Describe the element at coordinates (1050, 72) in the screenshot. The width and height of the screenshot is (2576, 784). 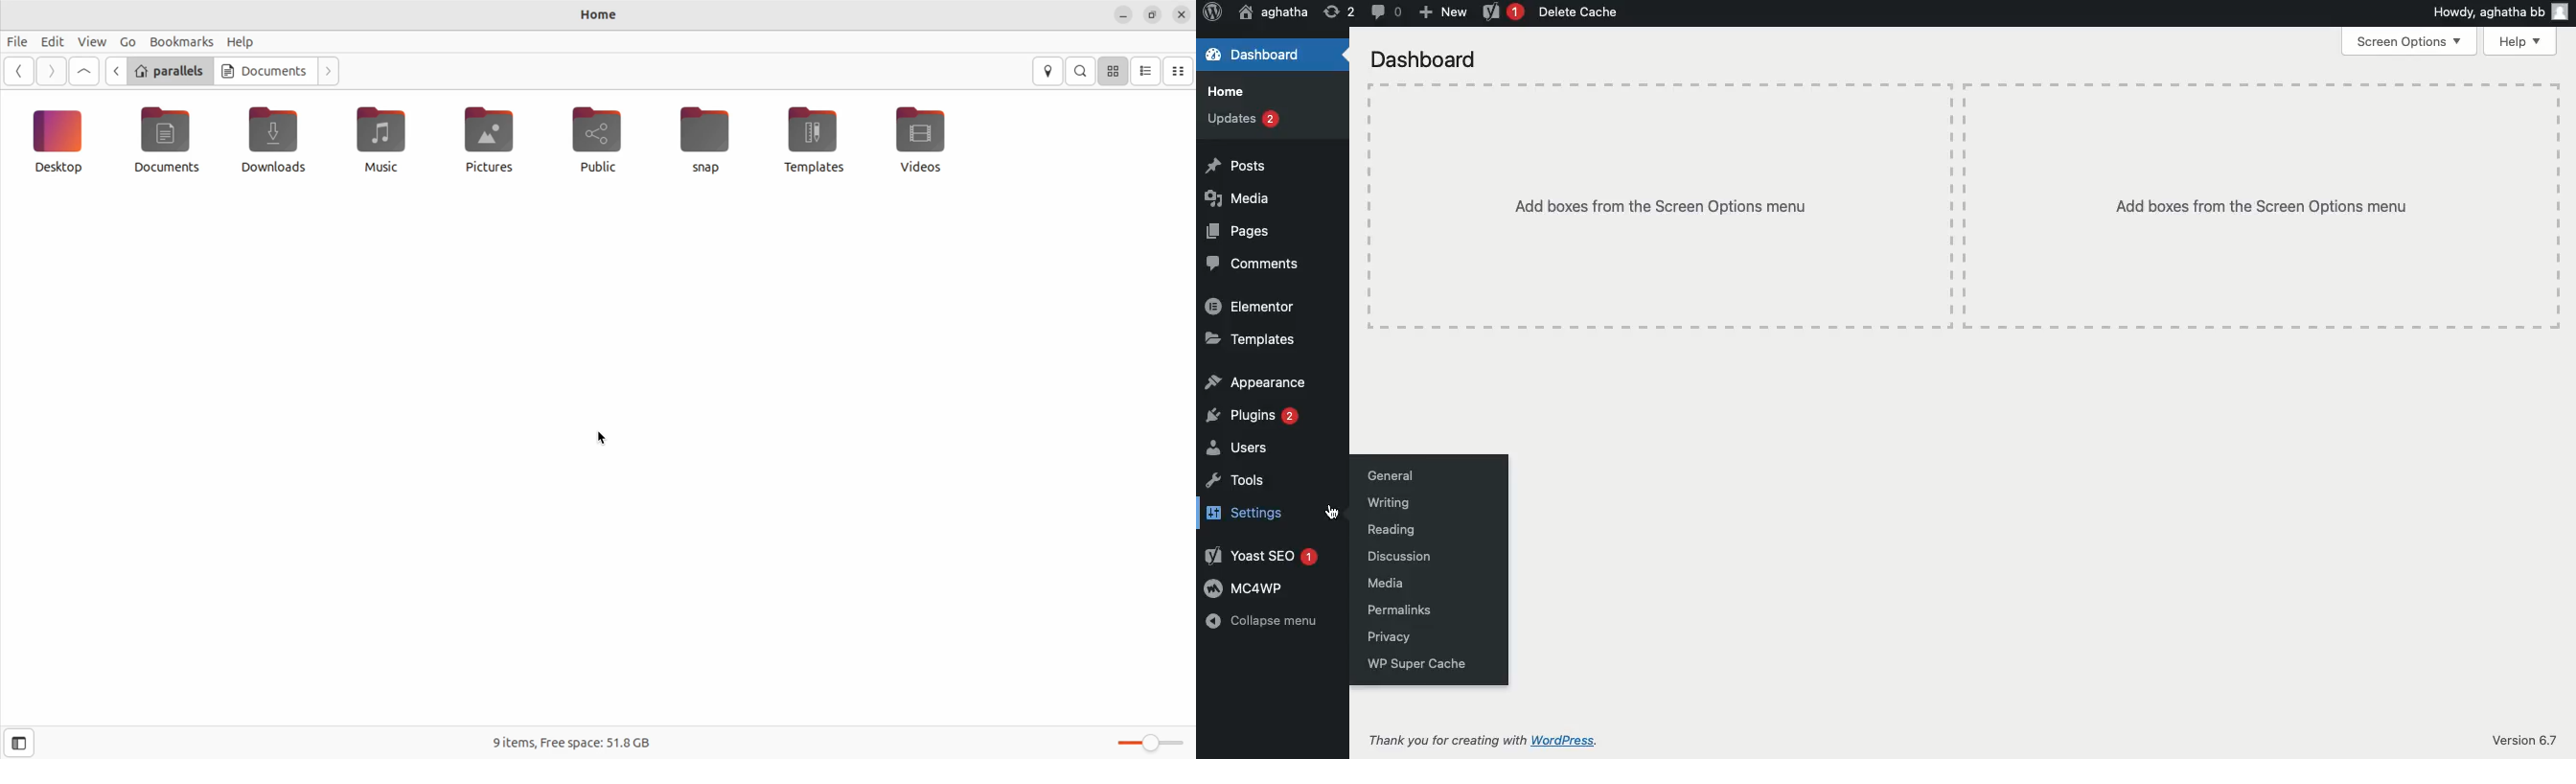
I see `location` at that location.